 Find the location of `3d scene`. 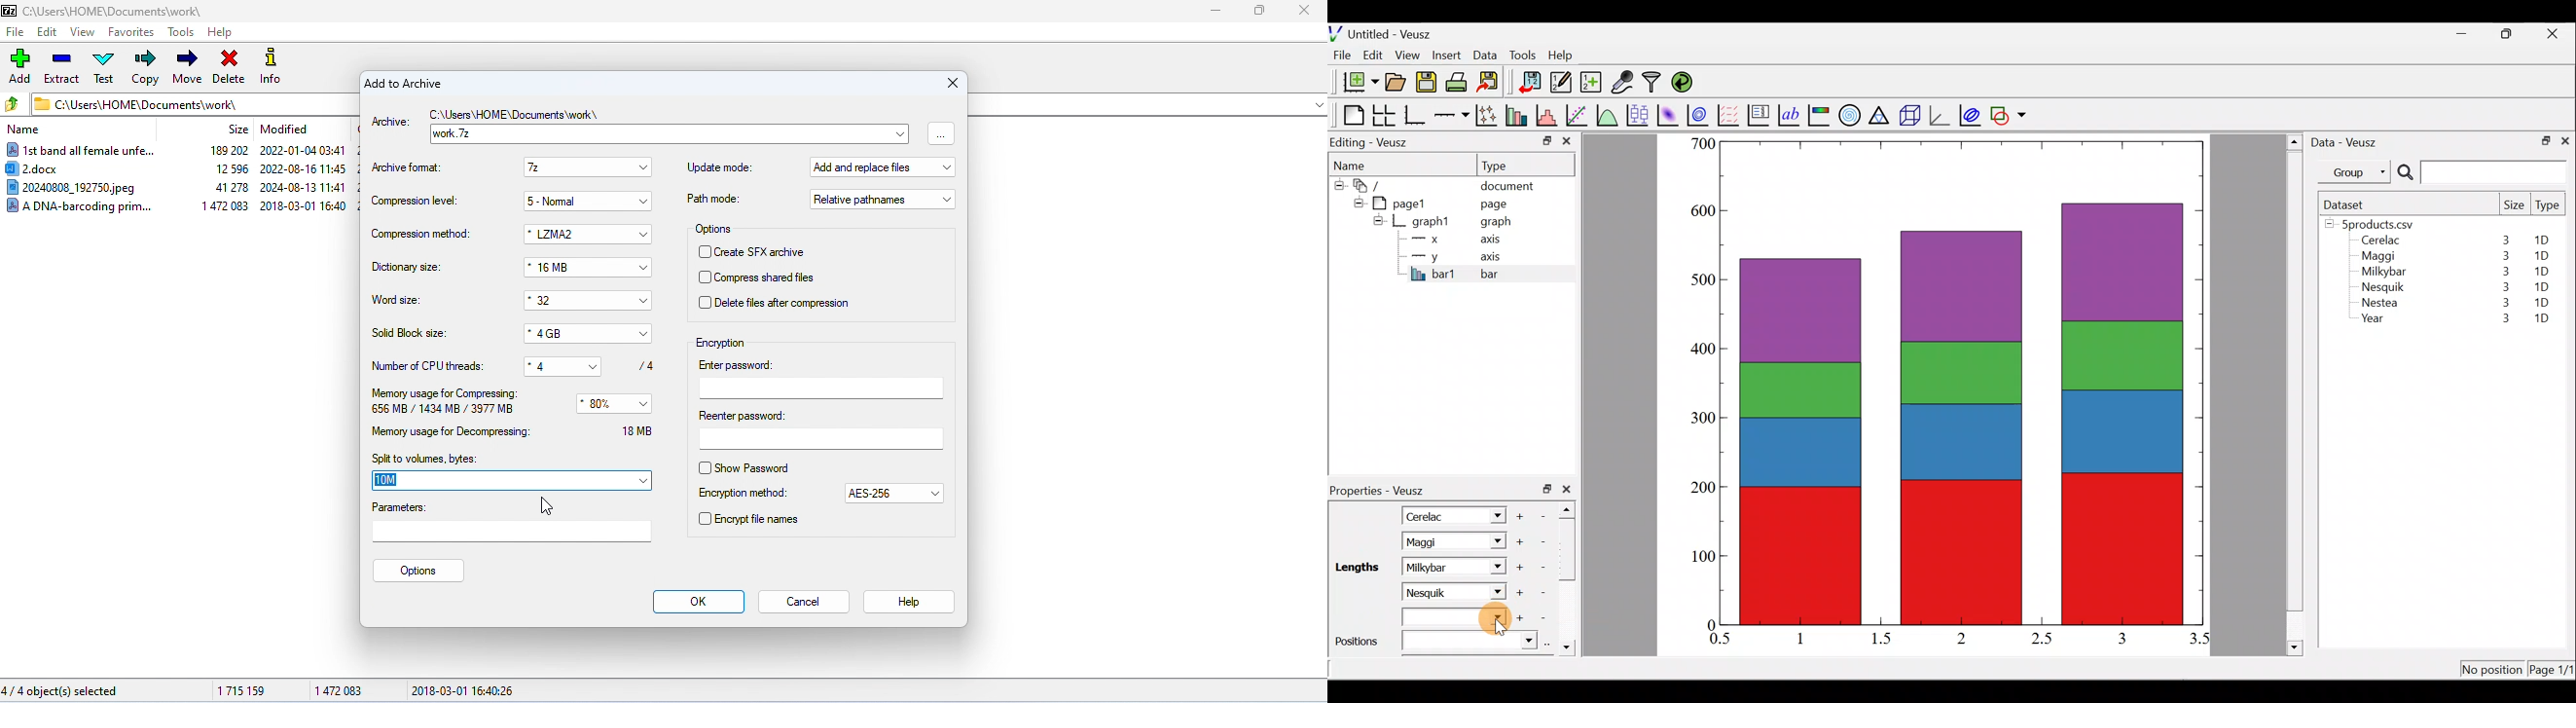

3d scene is located at coordinates (1909, 115).